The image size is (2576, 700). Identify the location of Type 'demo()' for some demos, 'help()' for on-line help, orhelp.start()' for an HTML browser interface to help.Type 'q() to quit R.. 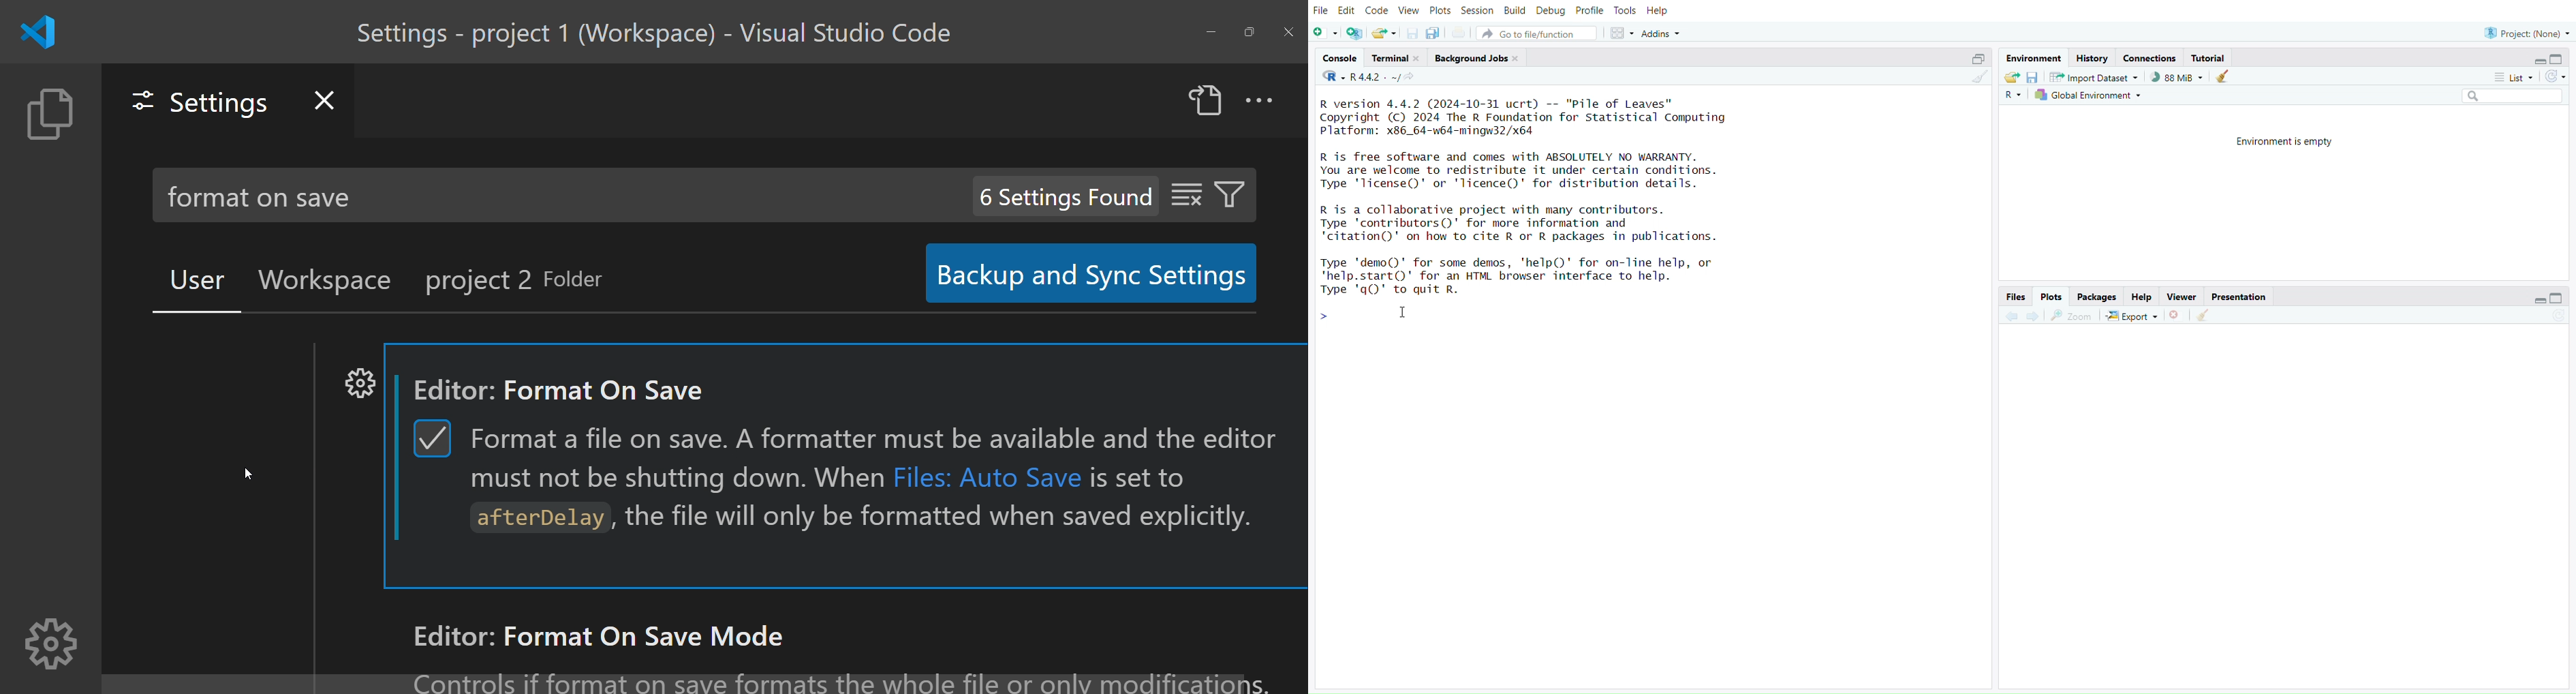
(1528, 277).